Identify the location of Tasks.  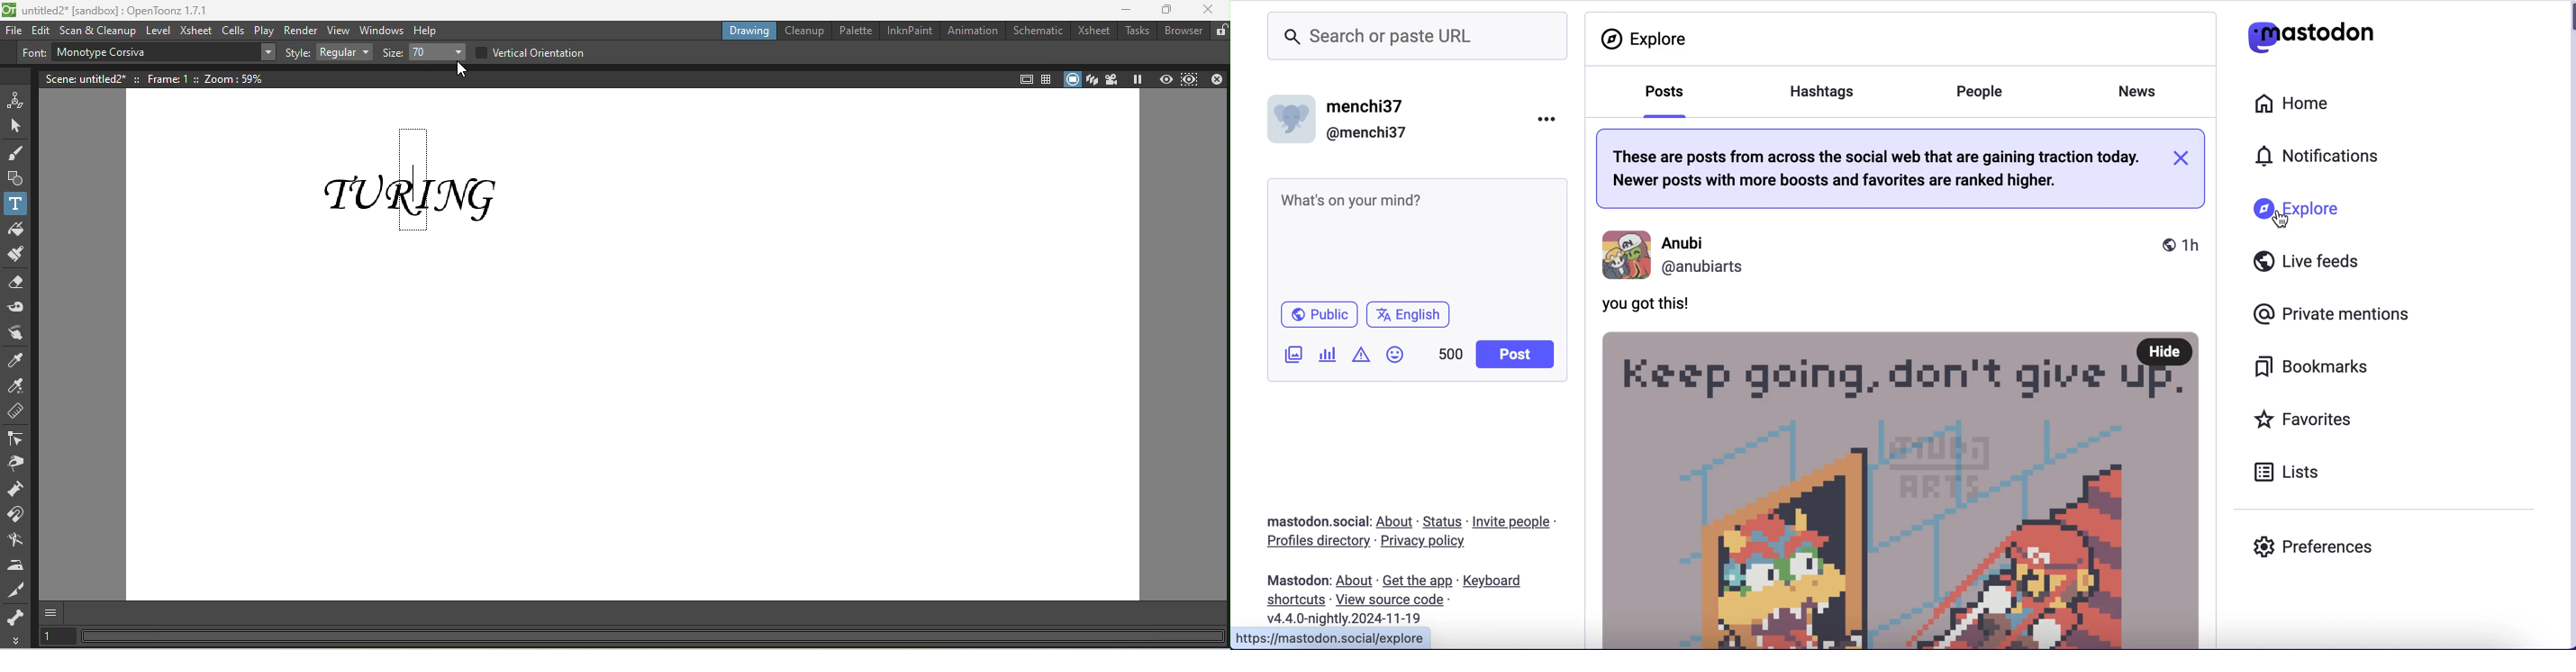
(1135, 32).